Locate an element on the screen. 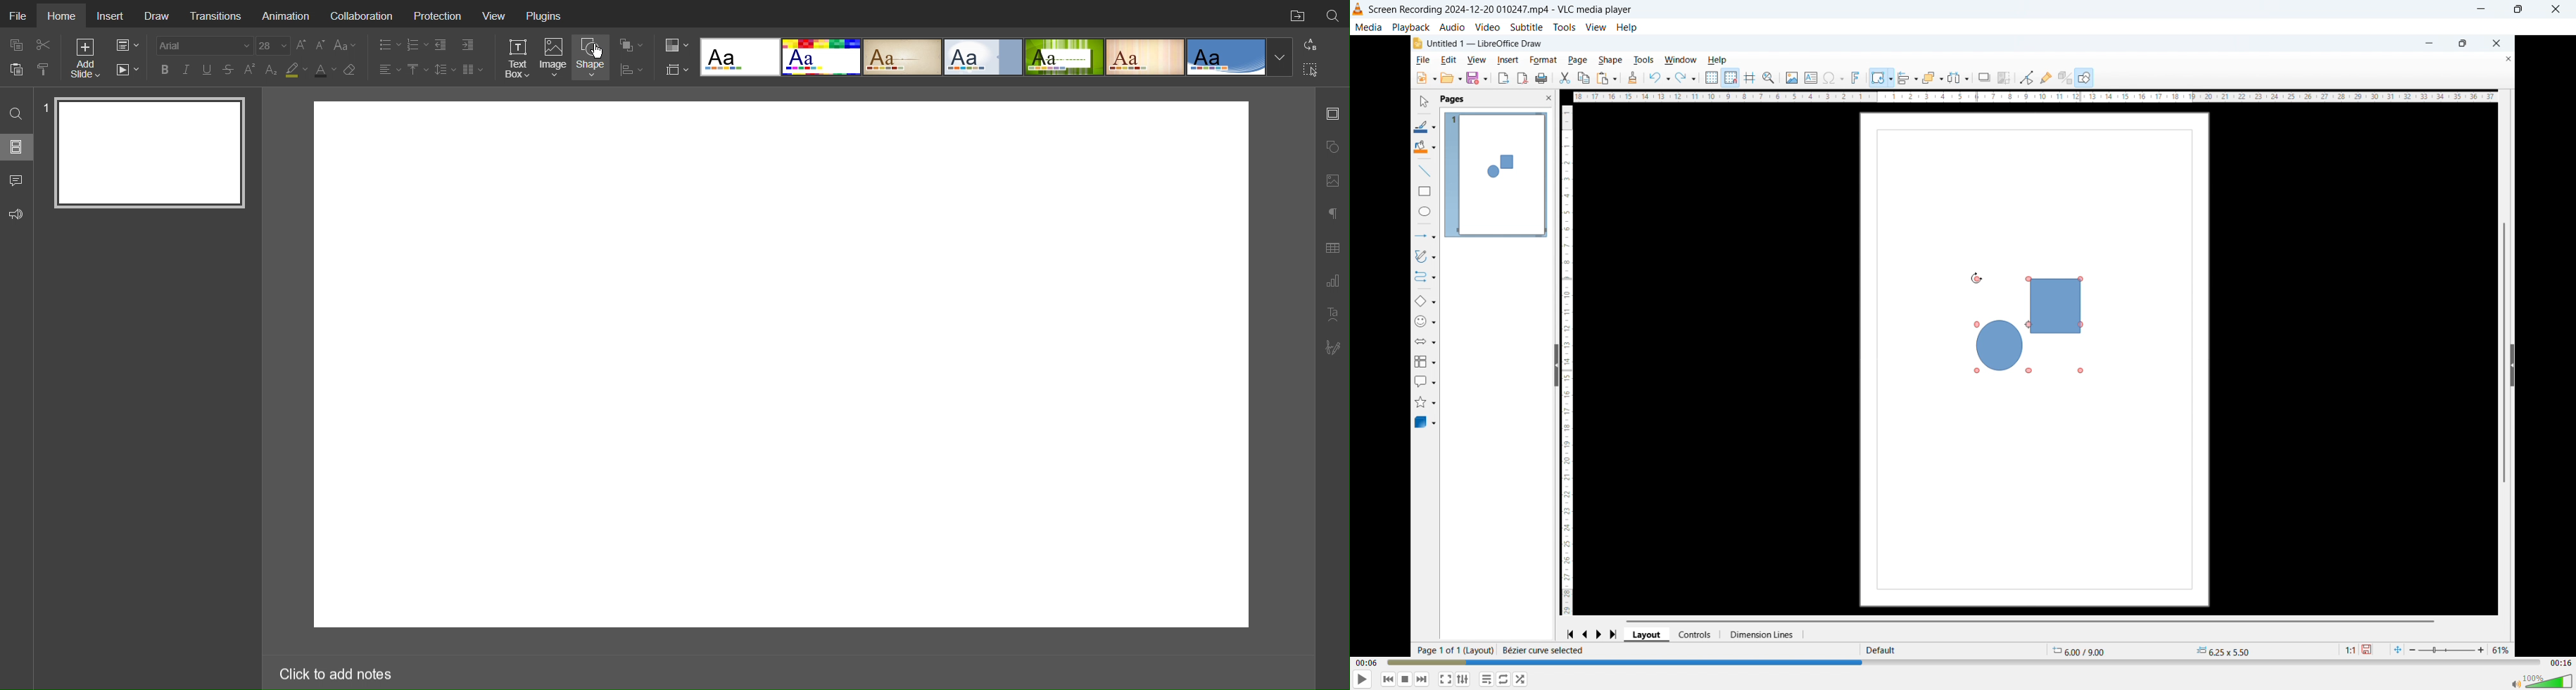 The width and height of the screenshot is (2576, 700). Italics is located at coordinates (187, 70).